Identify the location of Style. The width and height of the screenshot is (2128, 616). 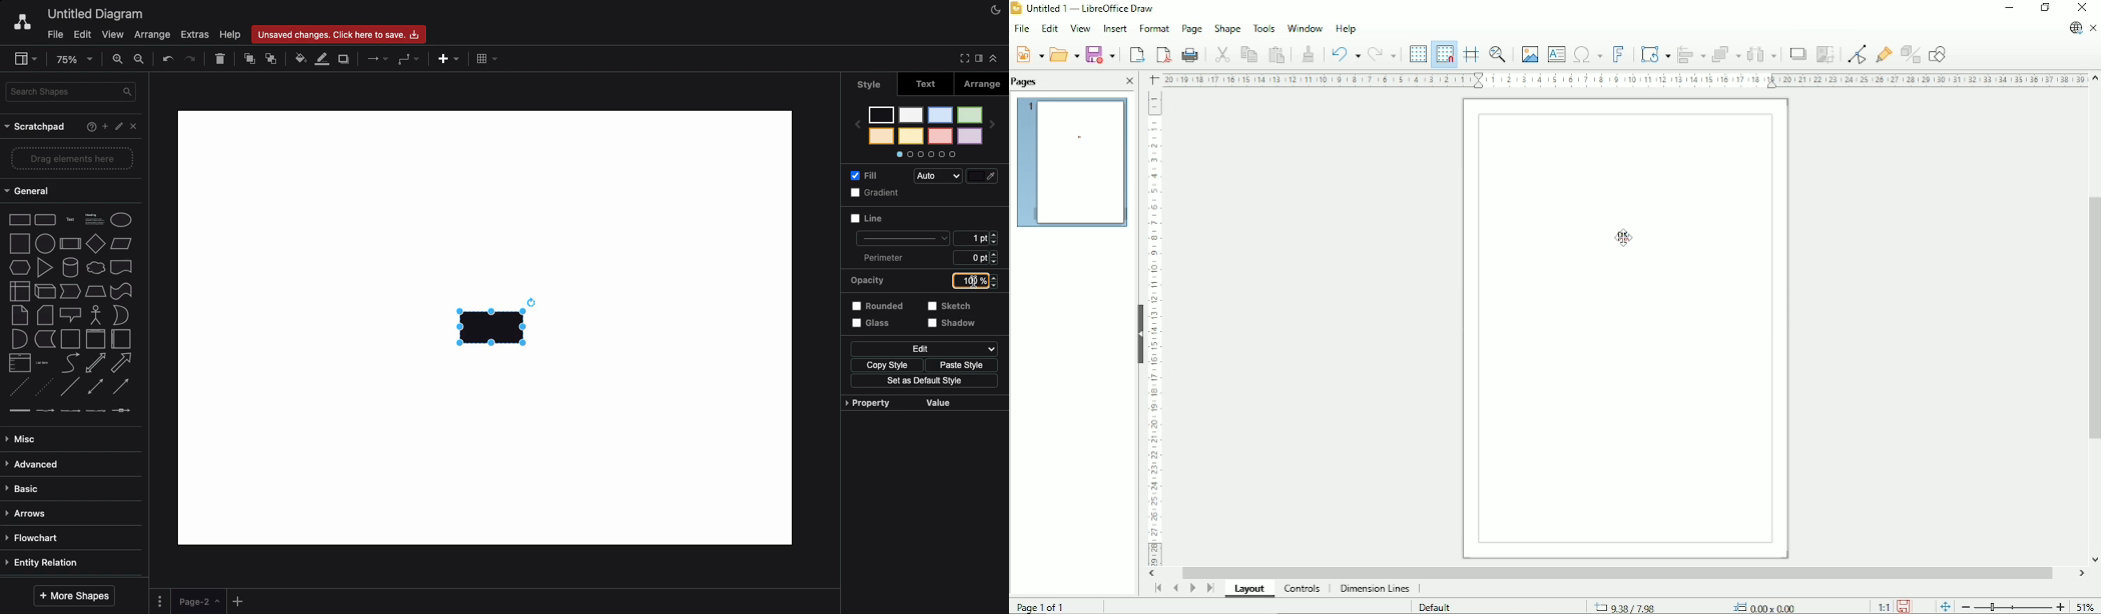
(866, 86).